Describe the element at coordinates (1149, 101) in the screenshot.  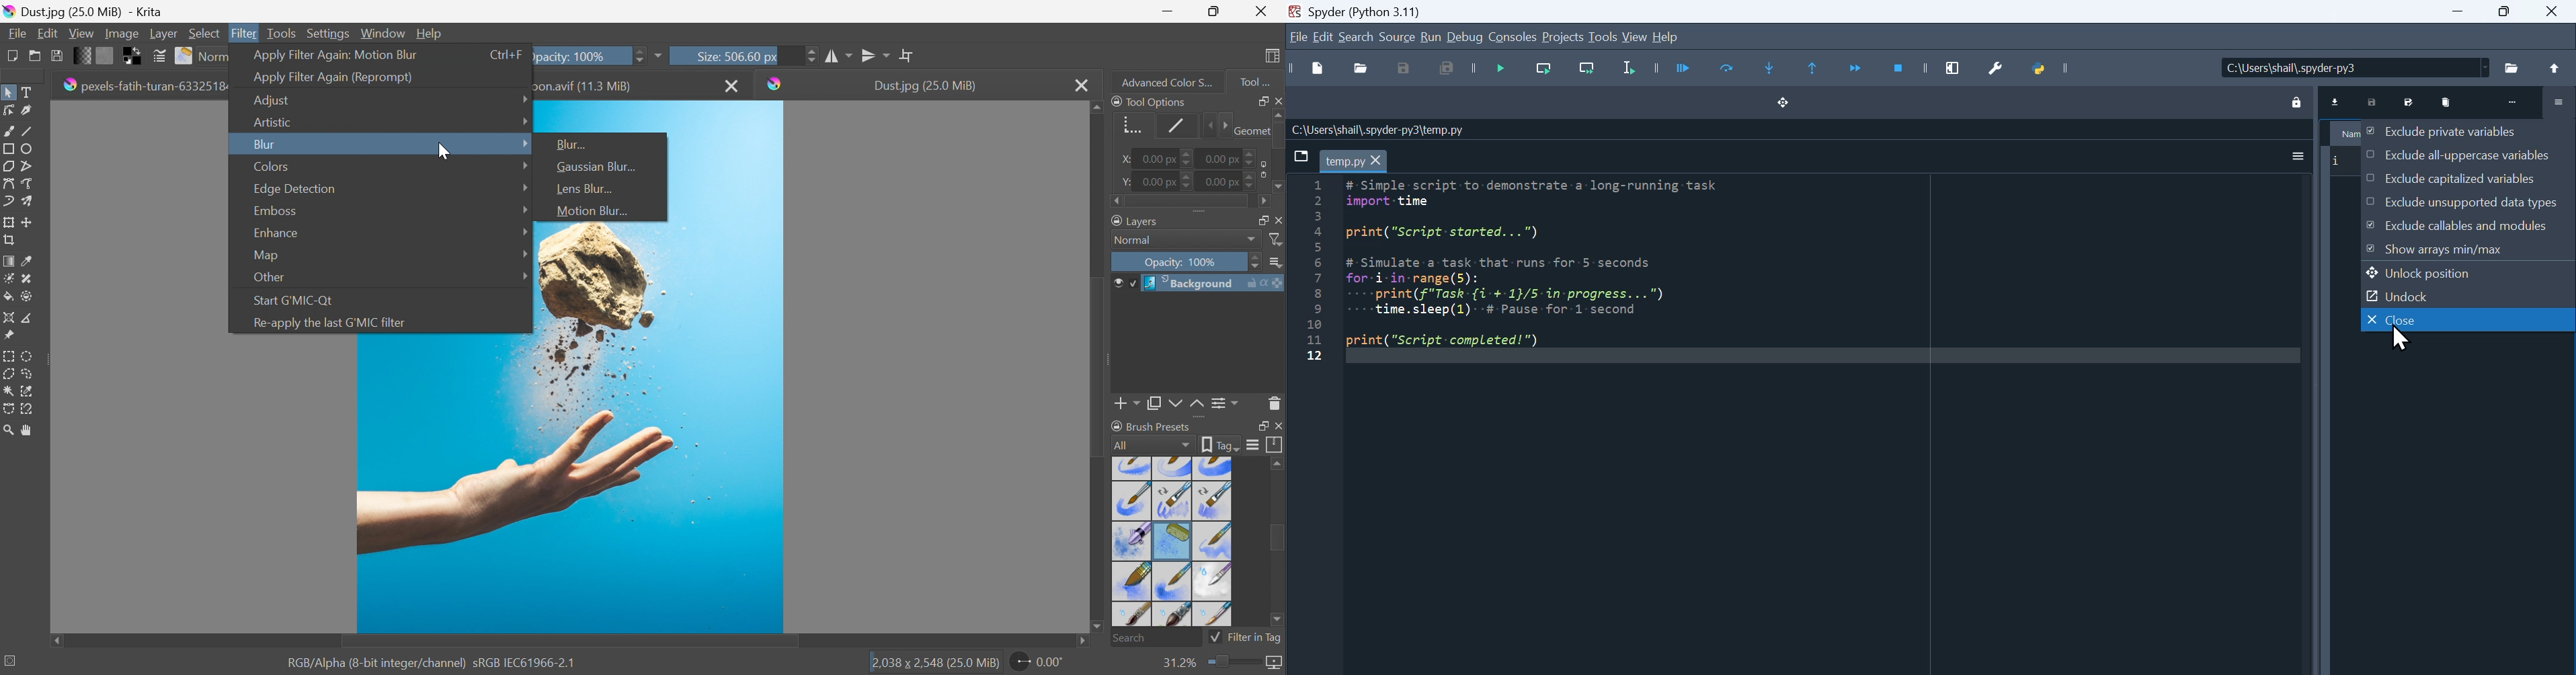
I see `Tool Options` at that location.